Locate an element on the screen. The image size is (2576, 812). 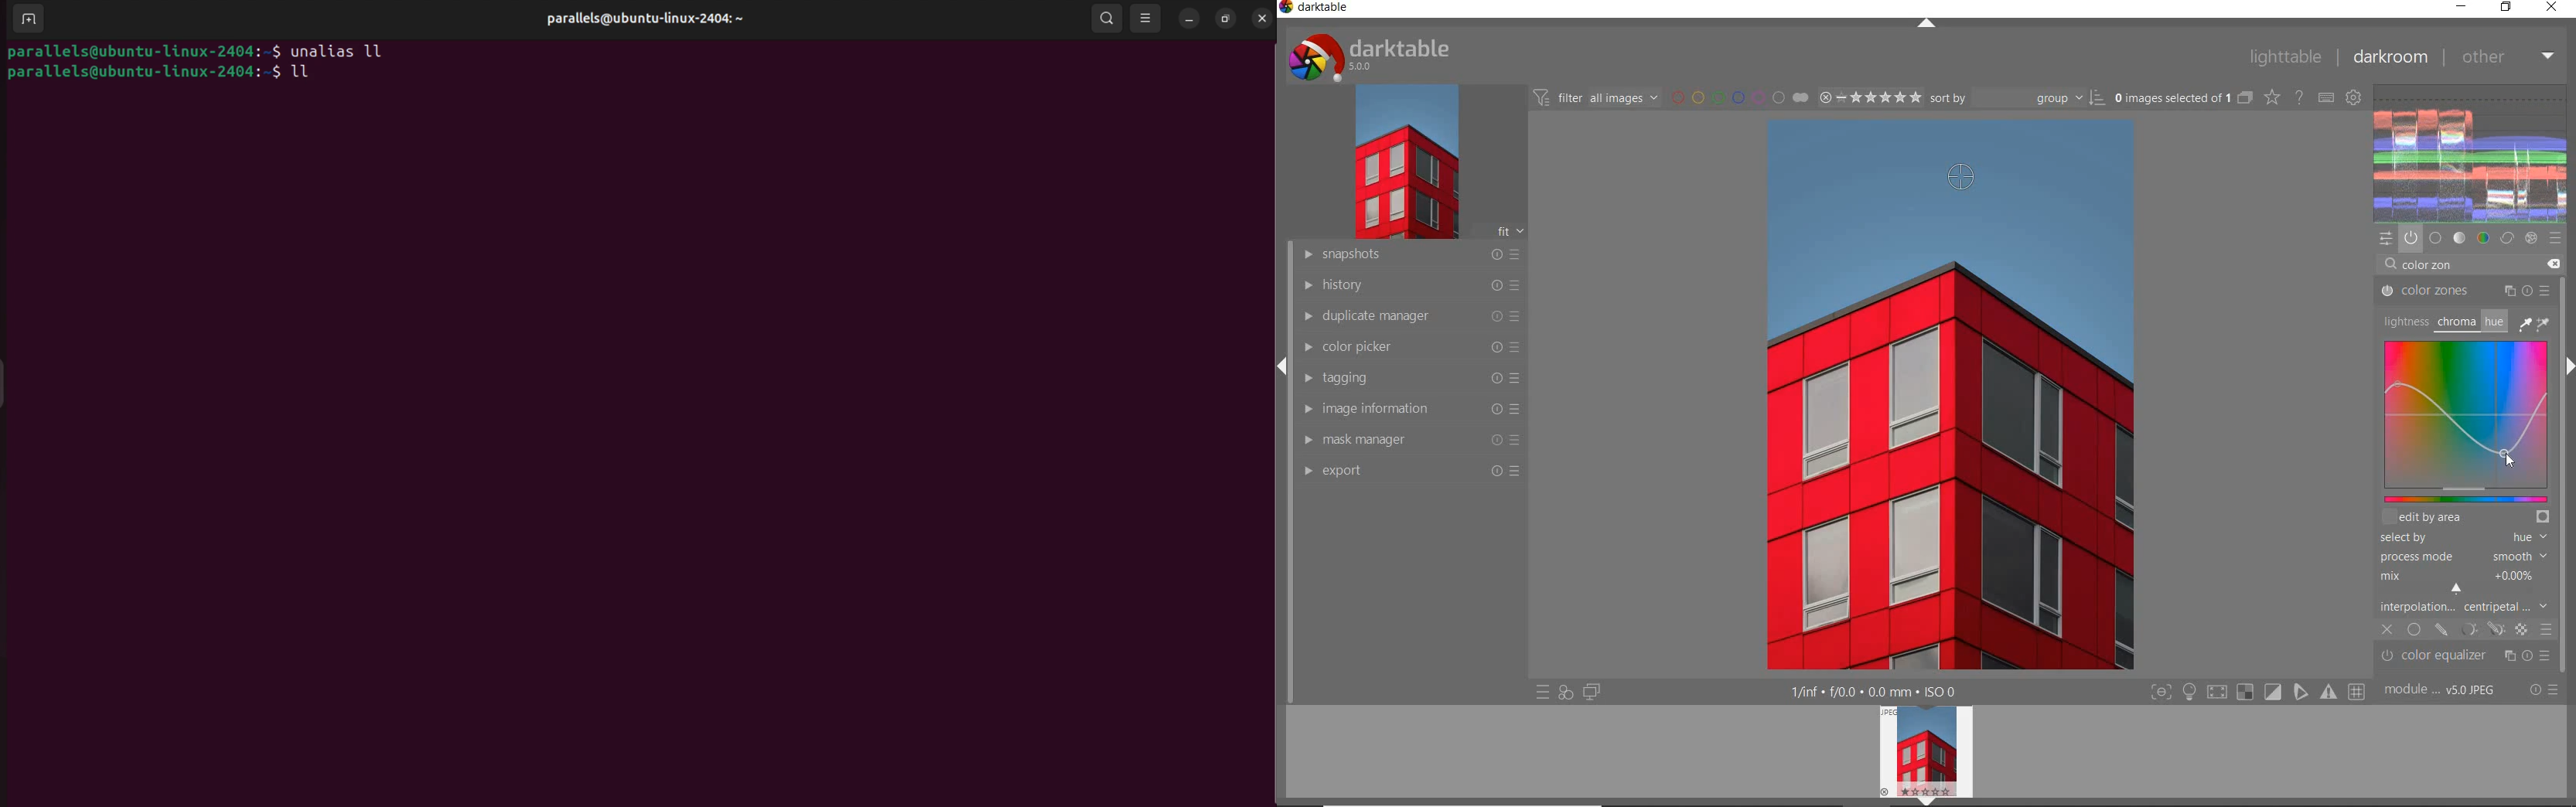
display a second darkroom image widow is located at coordinates (1592, 690).